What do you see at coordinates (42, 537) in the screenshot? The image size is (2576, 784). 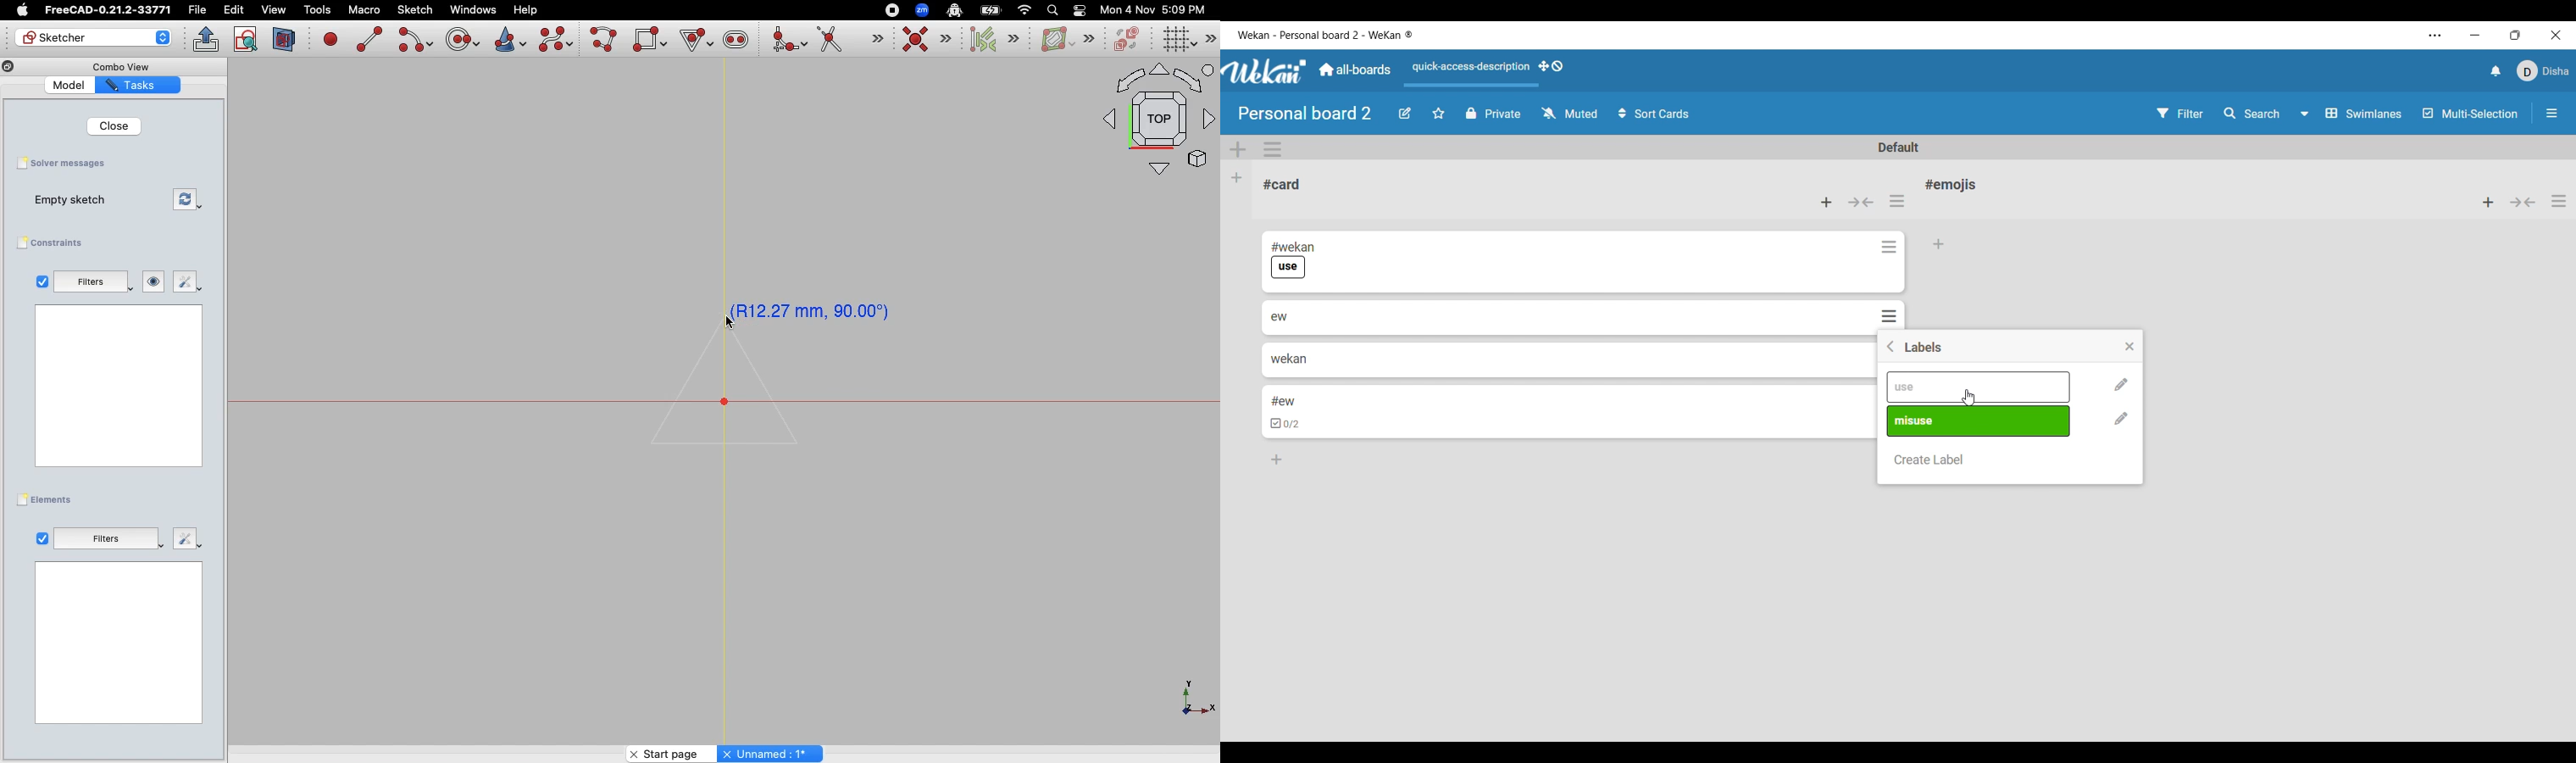 I see `Checkbox` at bounding box center [42, 537].